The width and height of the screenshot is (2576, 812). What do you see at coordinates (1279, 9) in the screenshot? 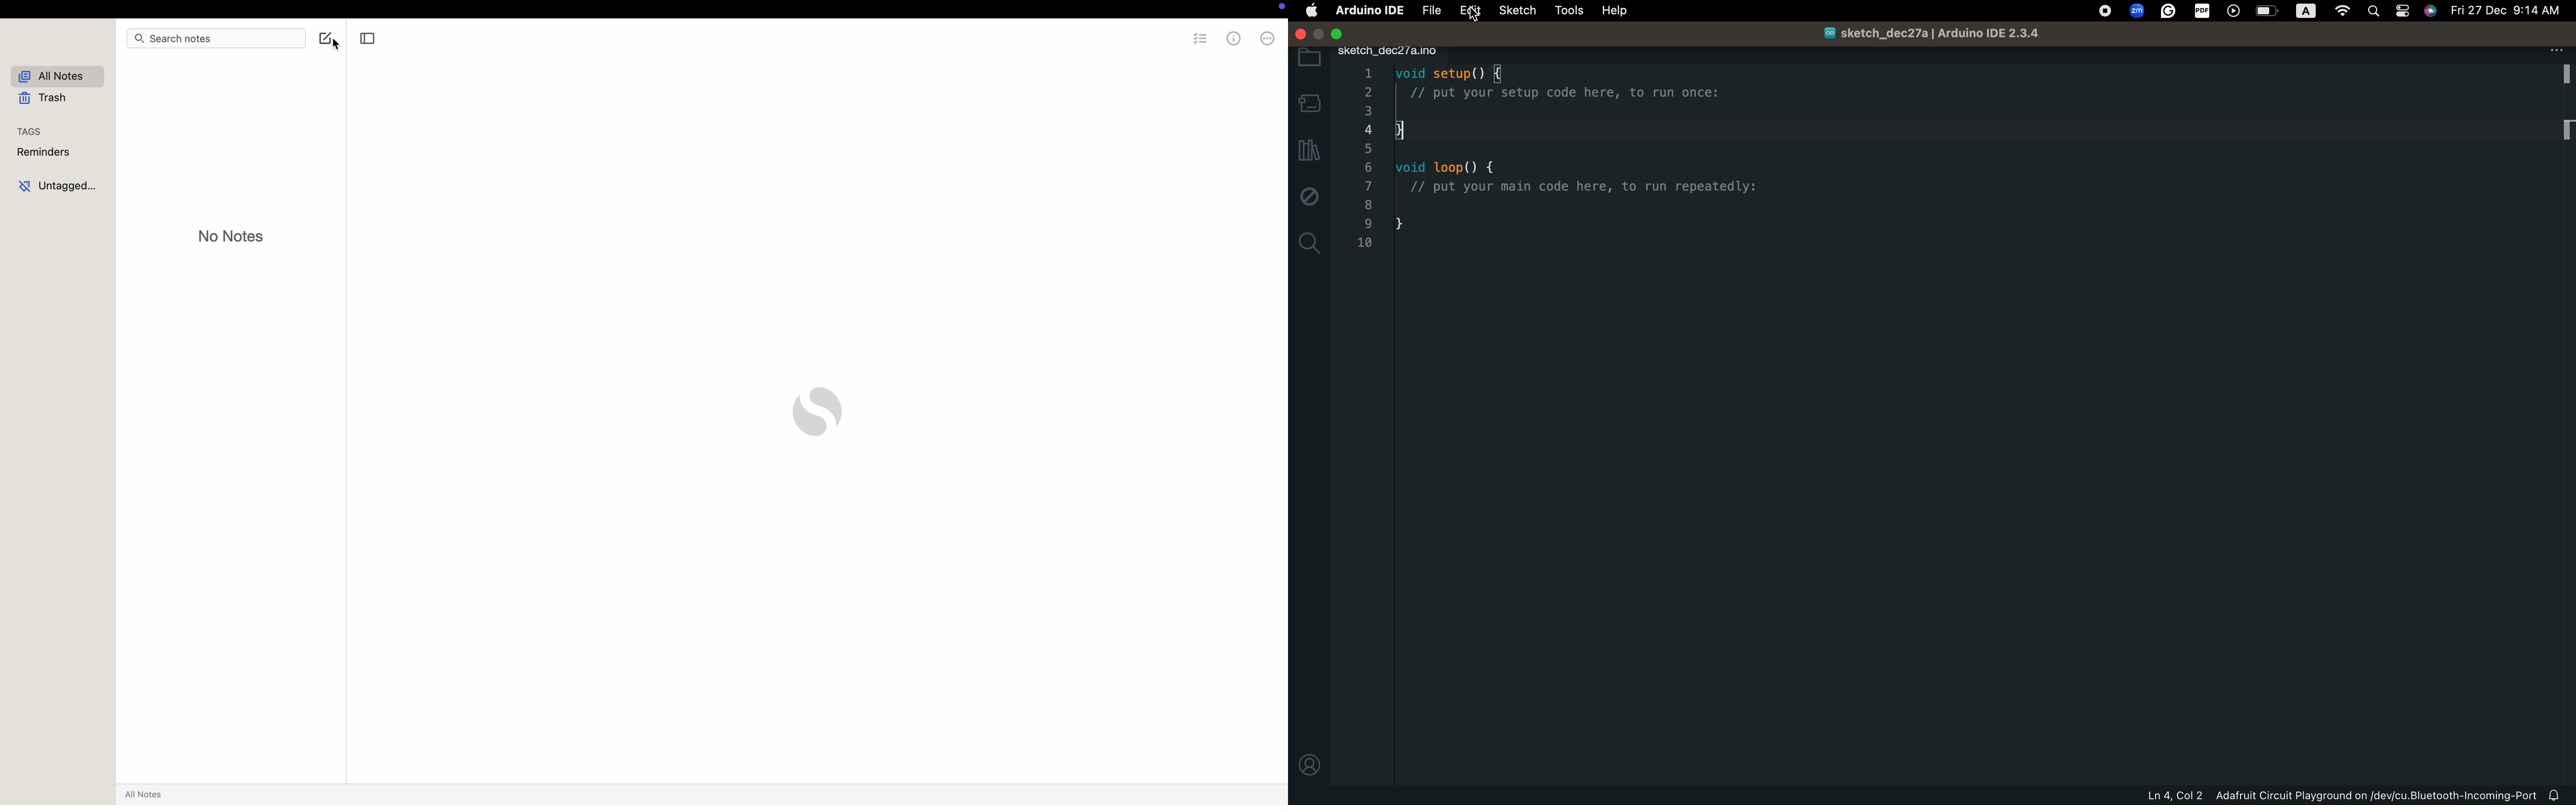
I see `screen controls` at bounding box center [1279, 9].